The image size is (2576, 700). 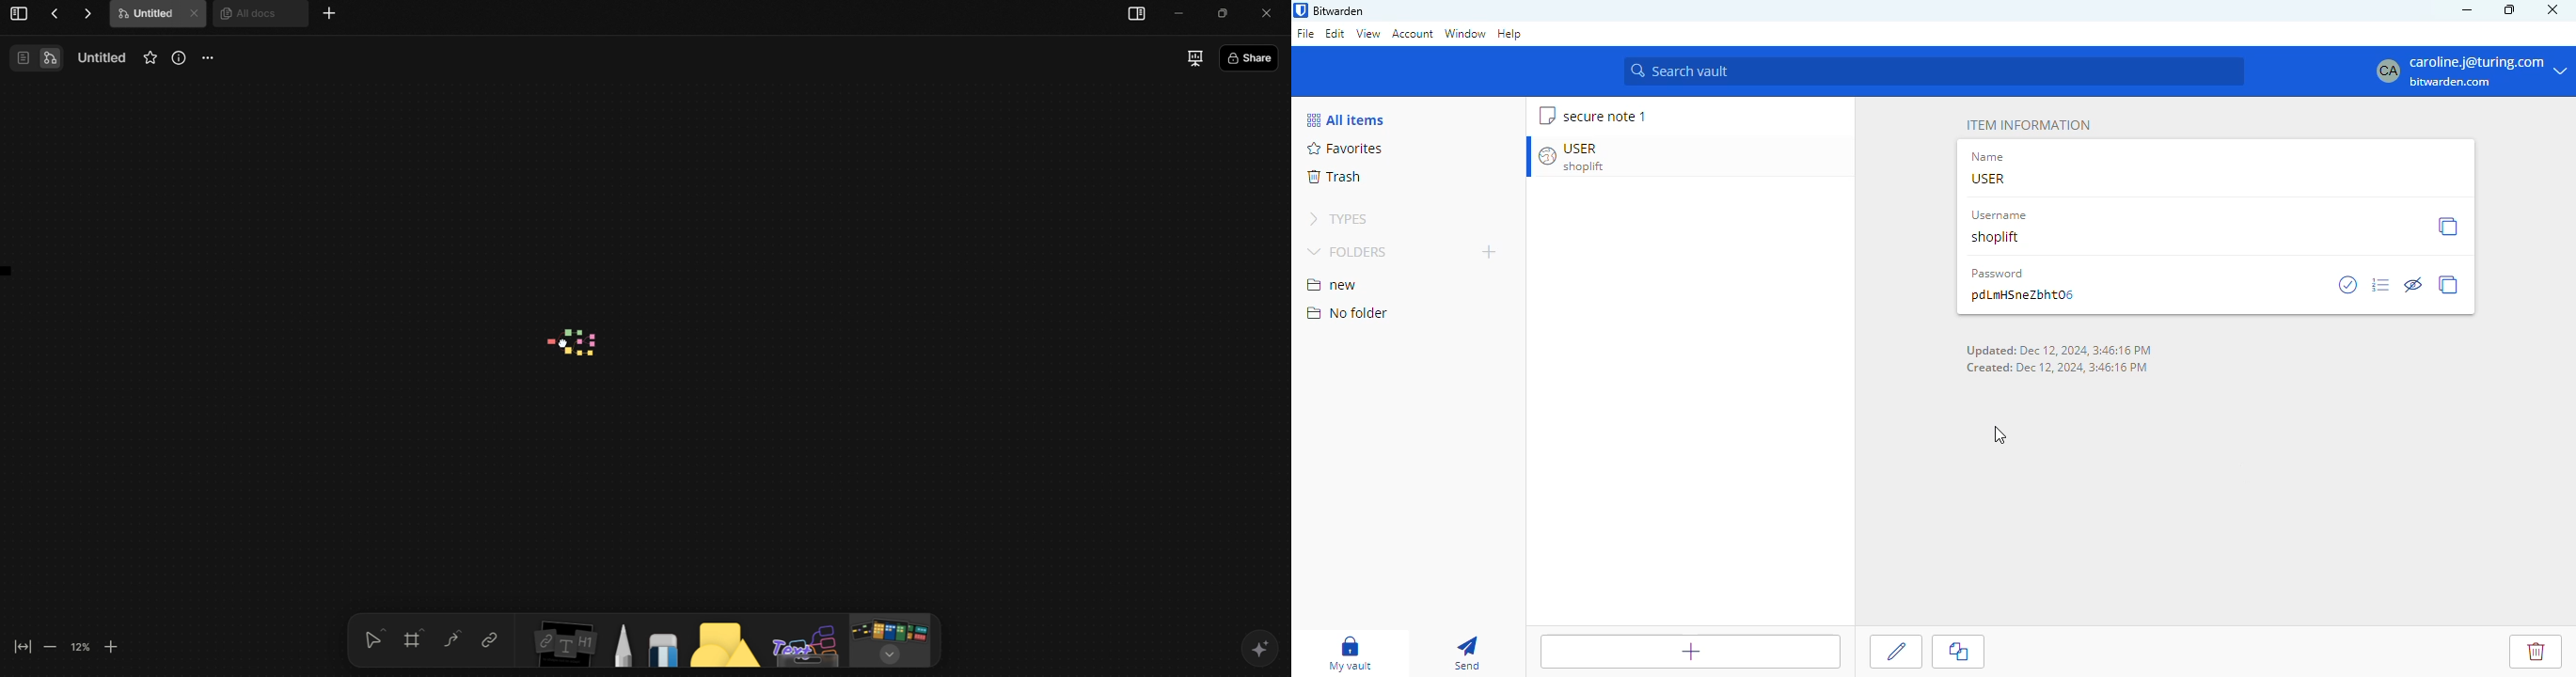 What do you see at coordinates (1305, 33) in the screenshot?
I see `file` at bounding box center [1305, 33].